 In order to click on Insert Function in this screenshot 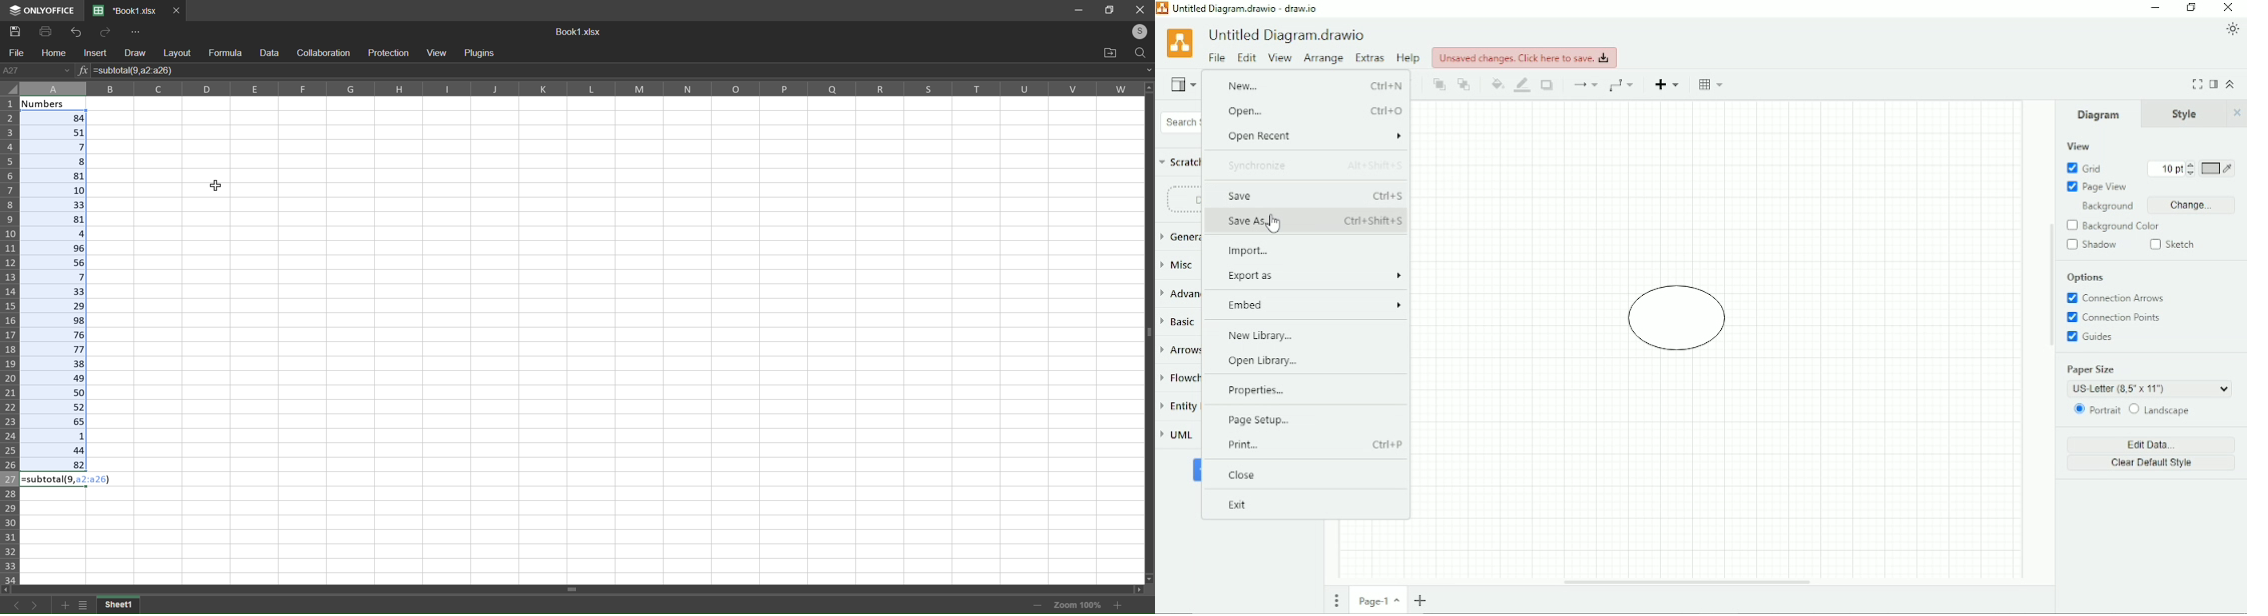, I will do `click(83, 72)`.